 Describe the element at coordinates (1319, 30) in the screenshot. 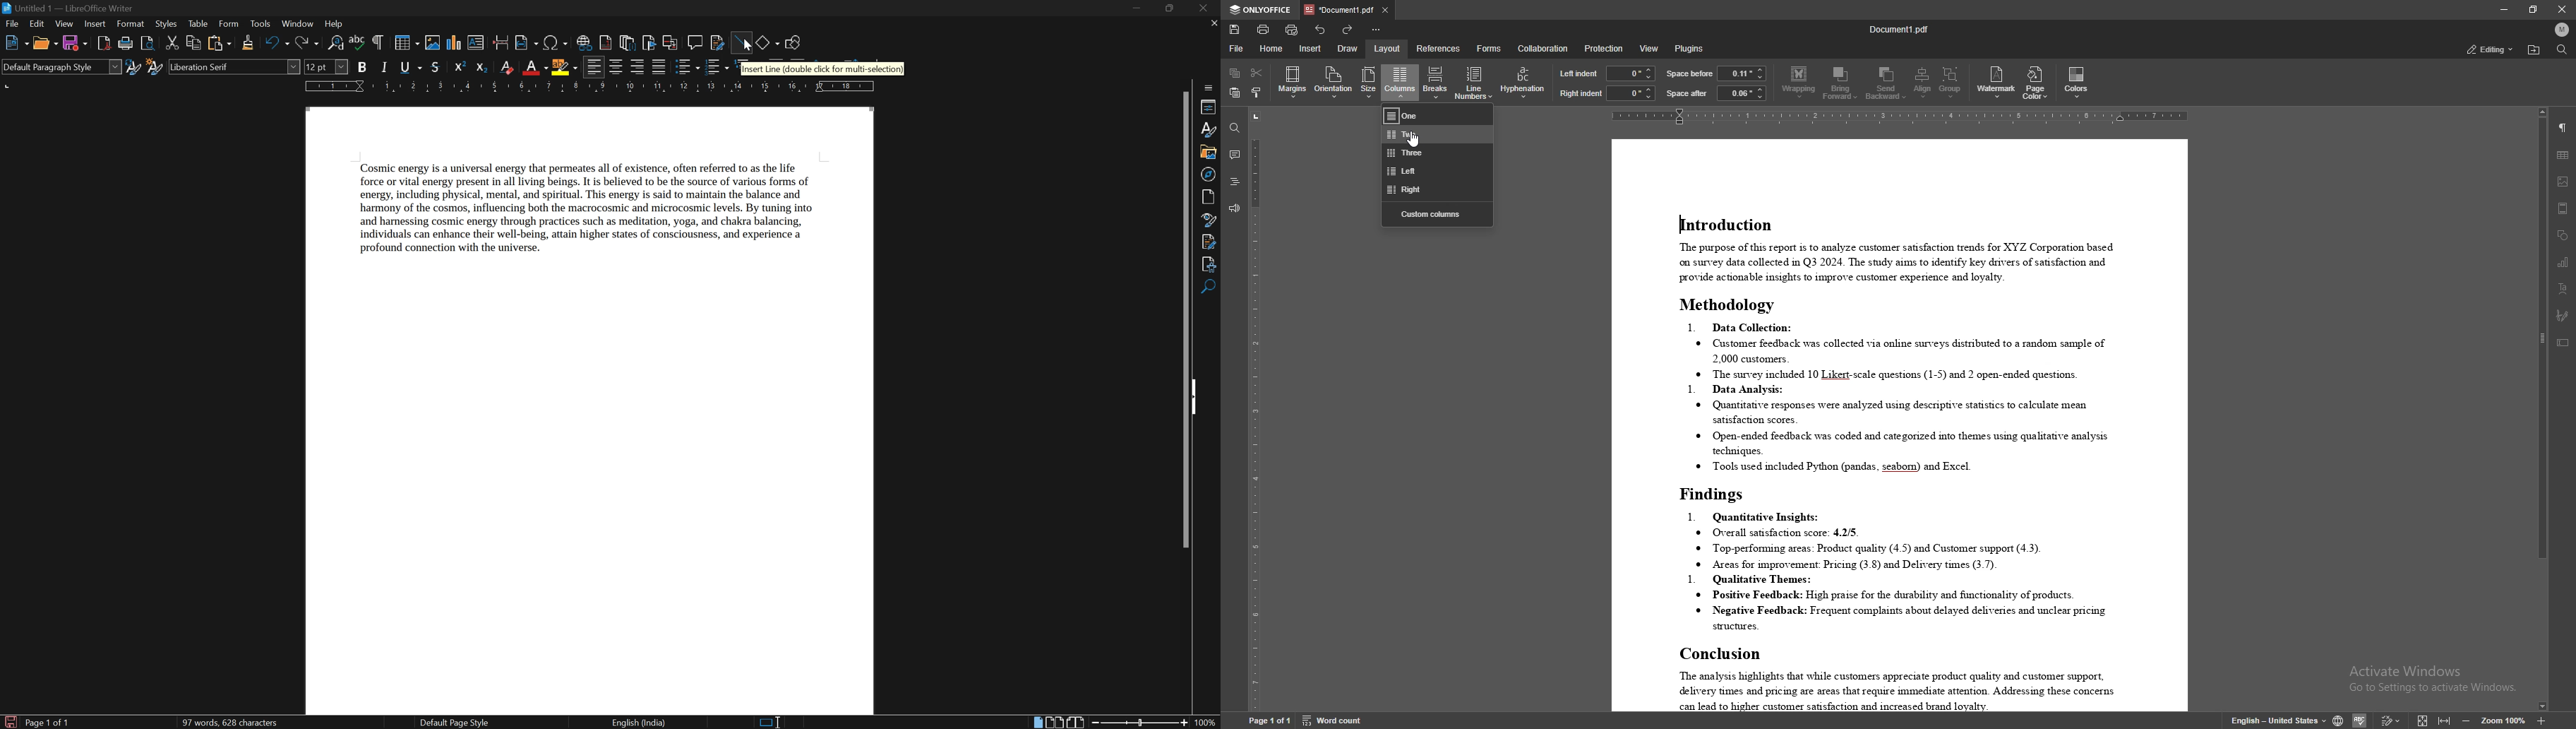

I see `undo` at that location.